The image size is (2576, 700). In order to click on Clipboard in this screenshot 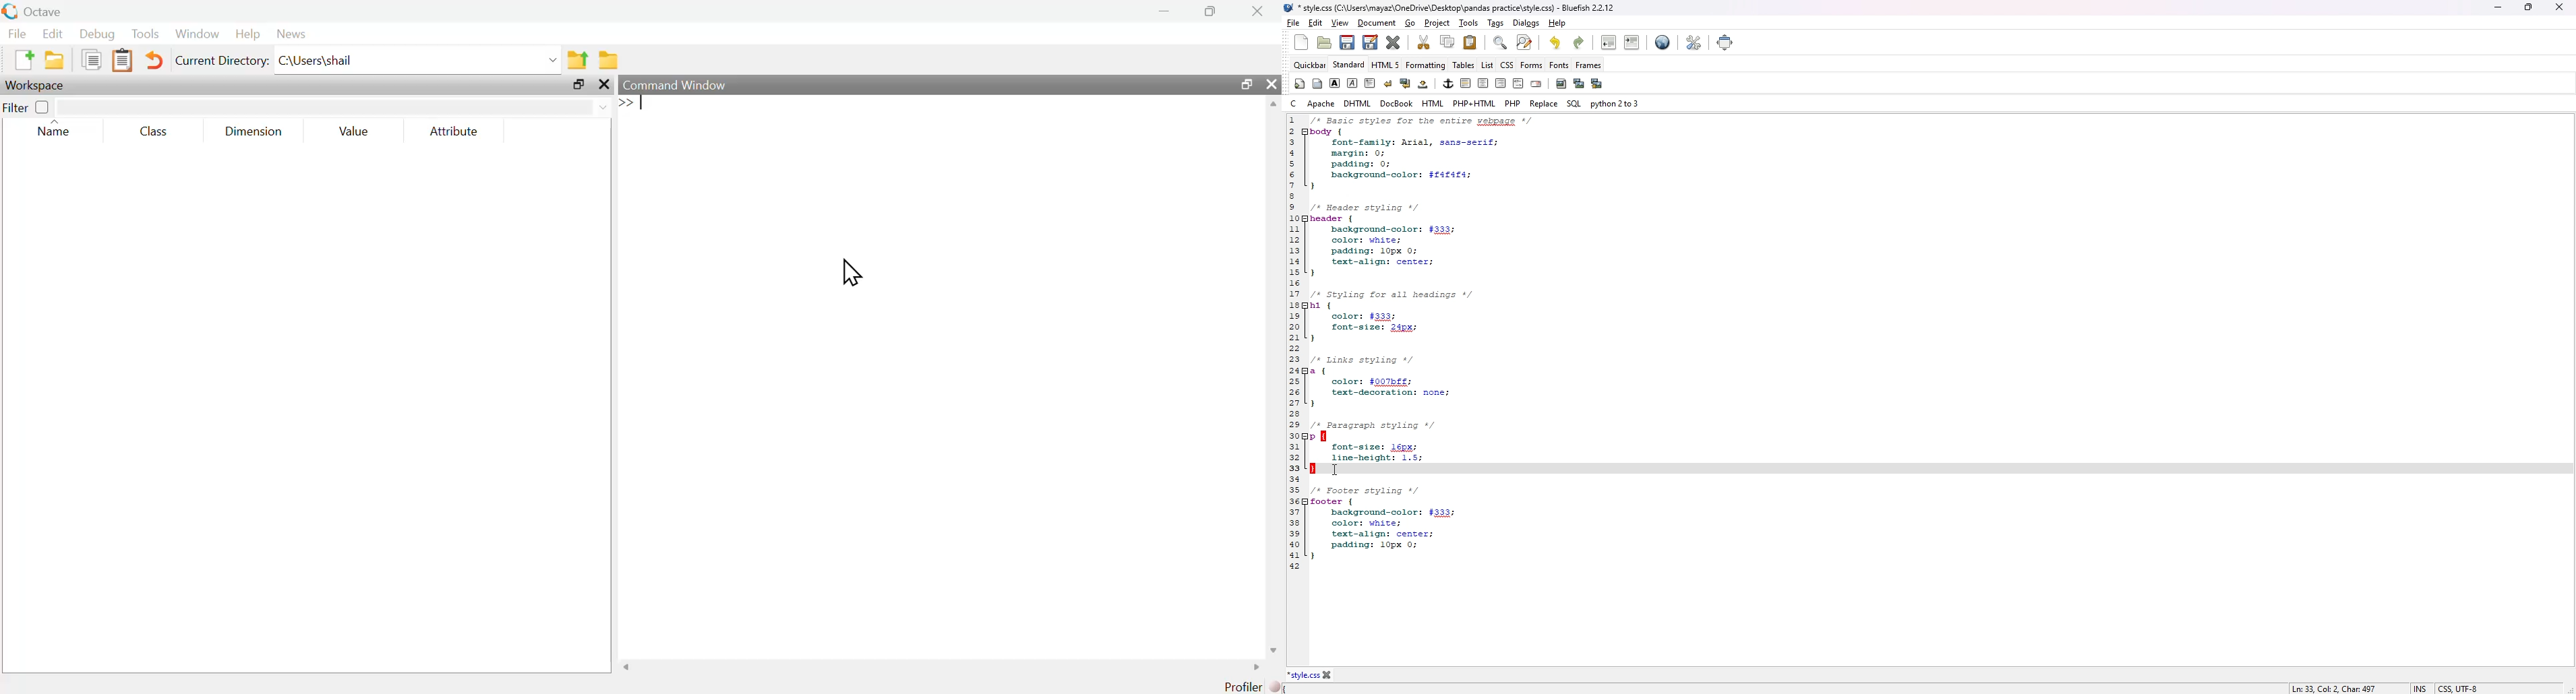, I will do `click(122, 61)`.